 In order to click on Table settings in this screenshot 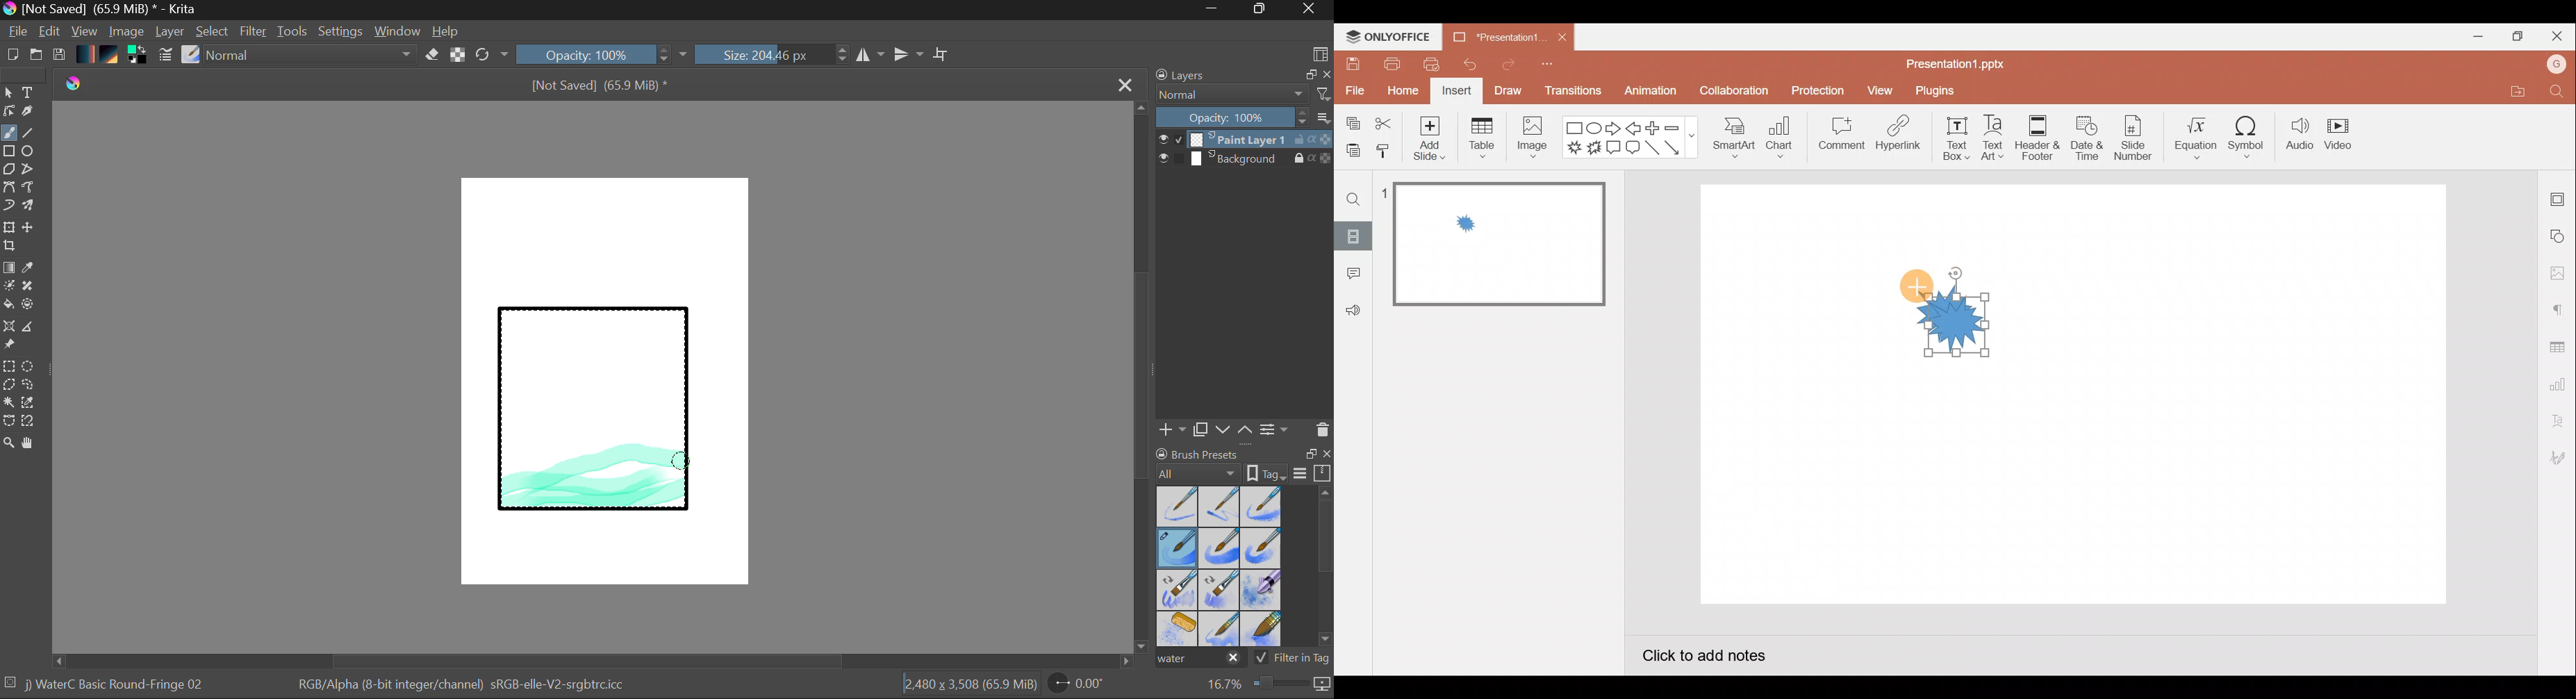, I will do `click(2560, 344)`.